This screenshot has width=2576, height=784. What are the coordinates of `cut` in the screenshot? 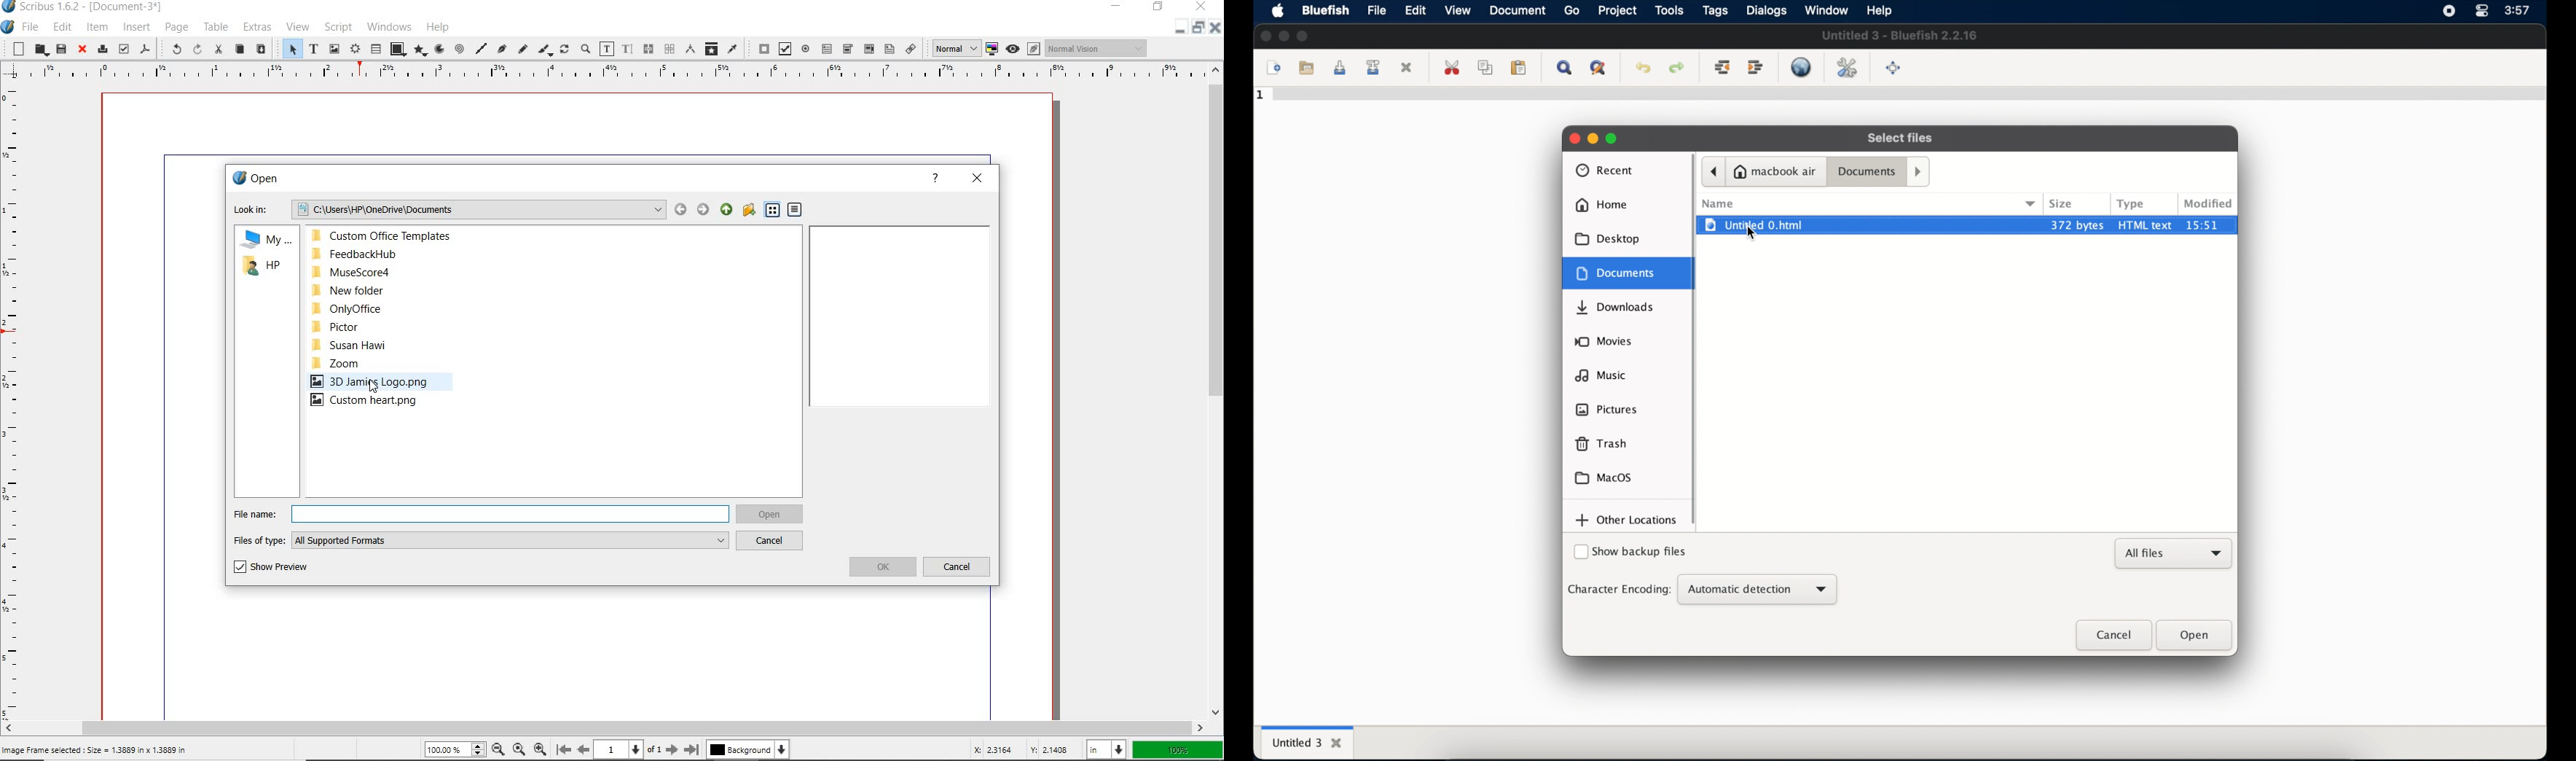 It's located at (218, 50).